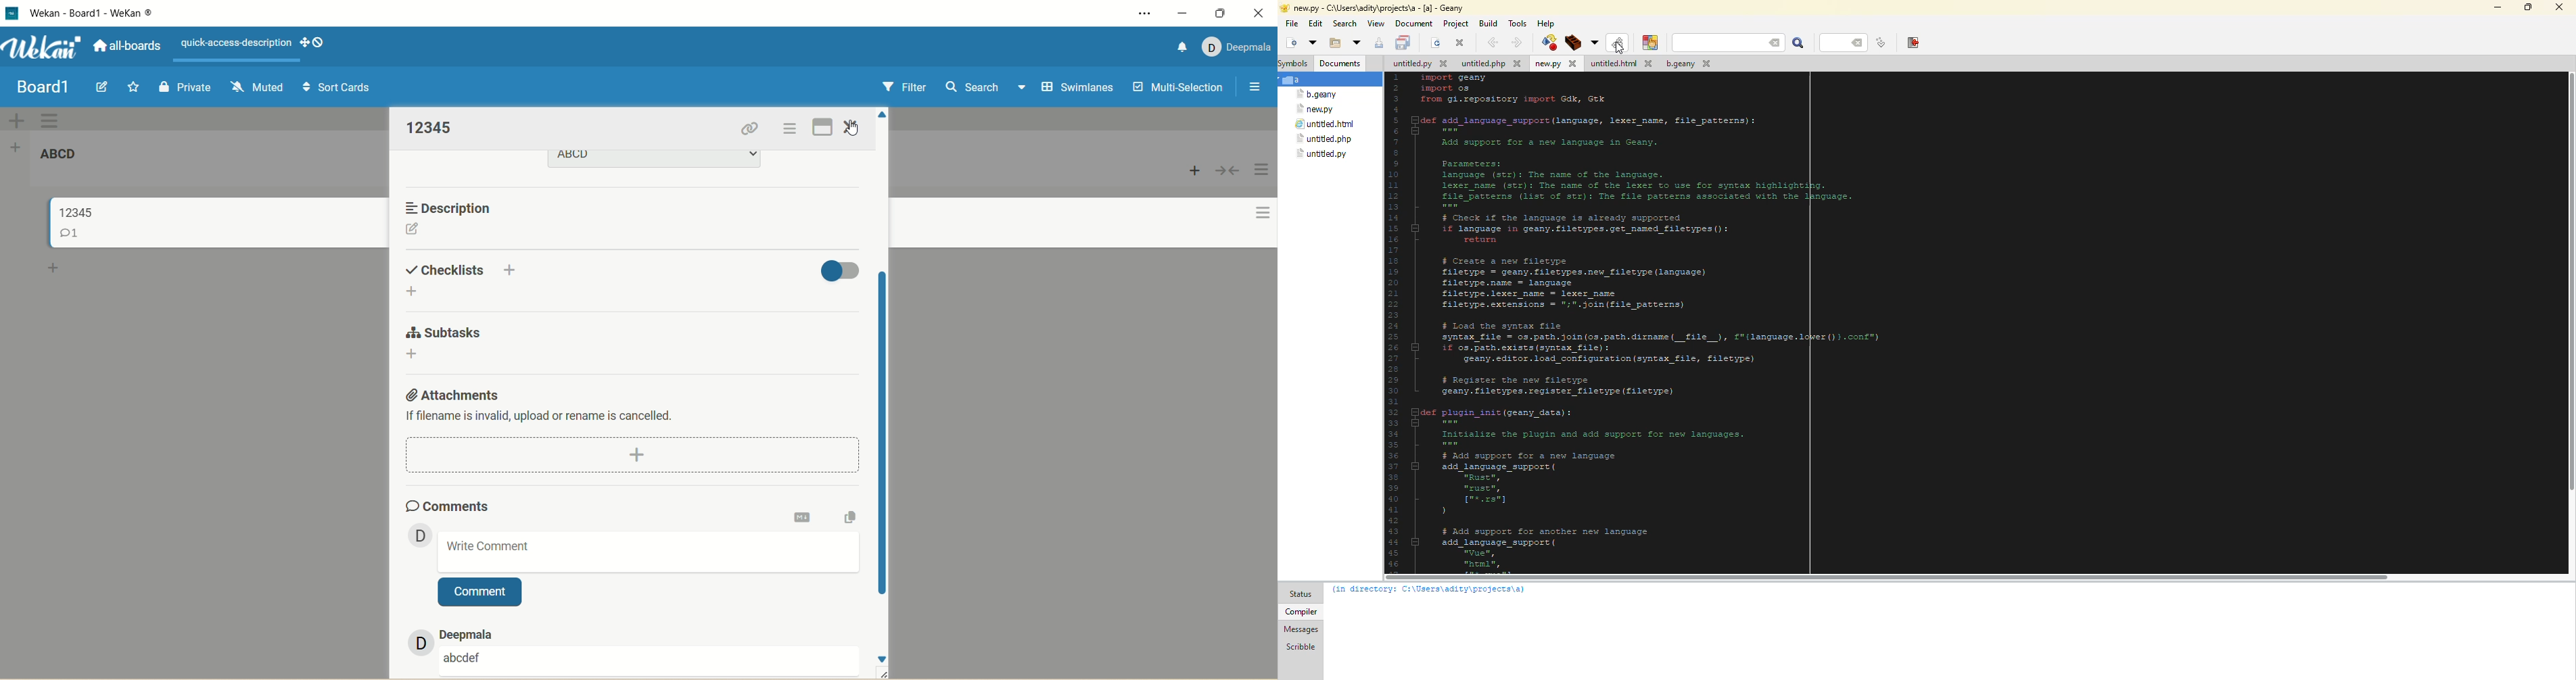 The height and width of the screenshot is (700, 2576). I want to click on show-desktop-drag-handles, so click(321, 43).